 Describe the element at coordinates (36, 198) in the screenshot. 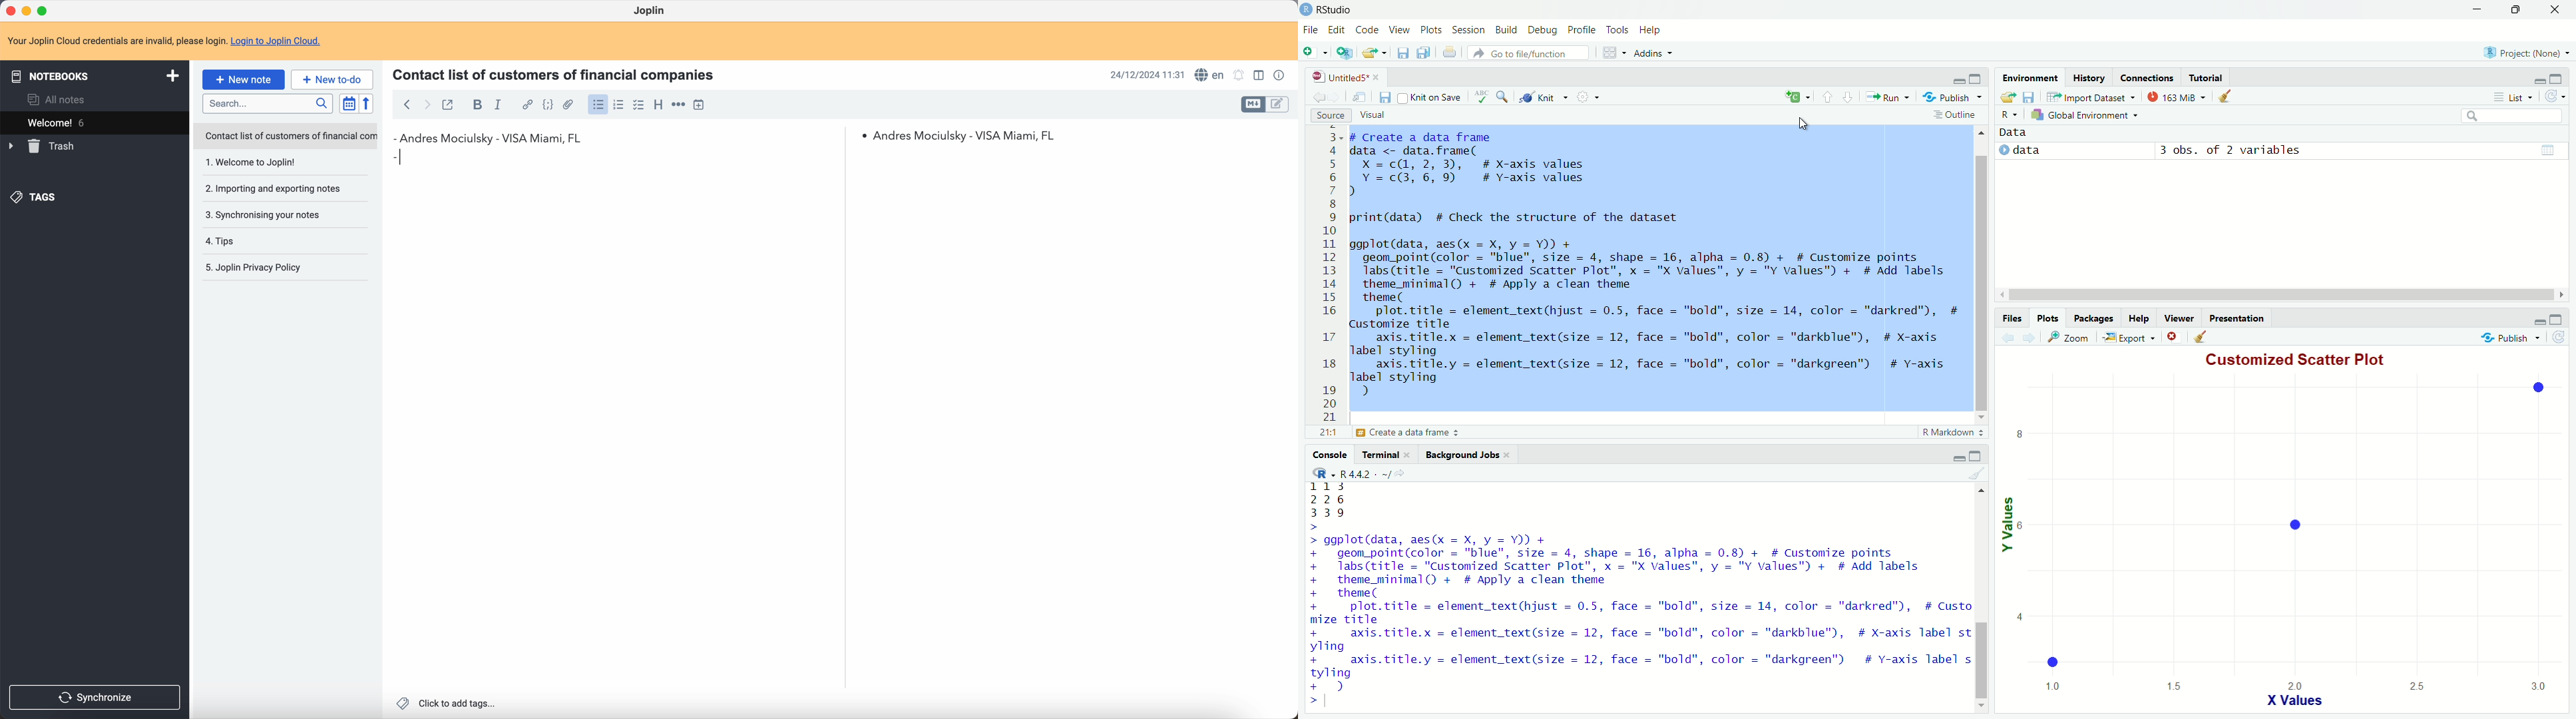

I see `tags` at that location.